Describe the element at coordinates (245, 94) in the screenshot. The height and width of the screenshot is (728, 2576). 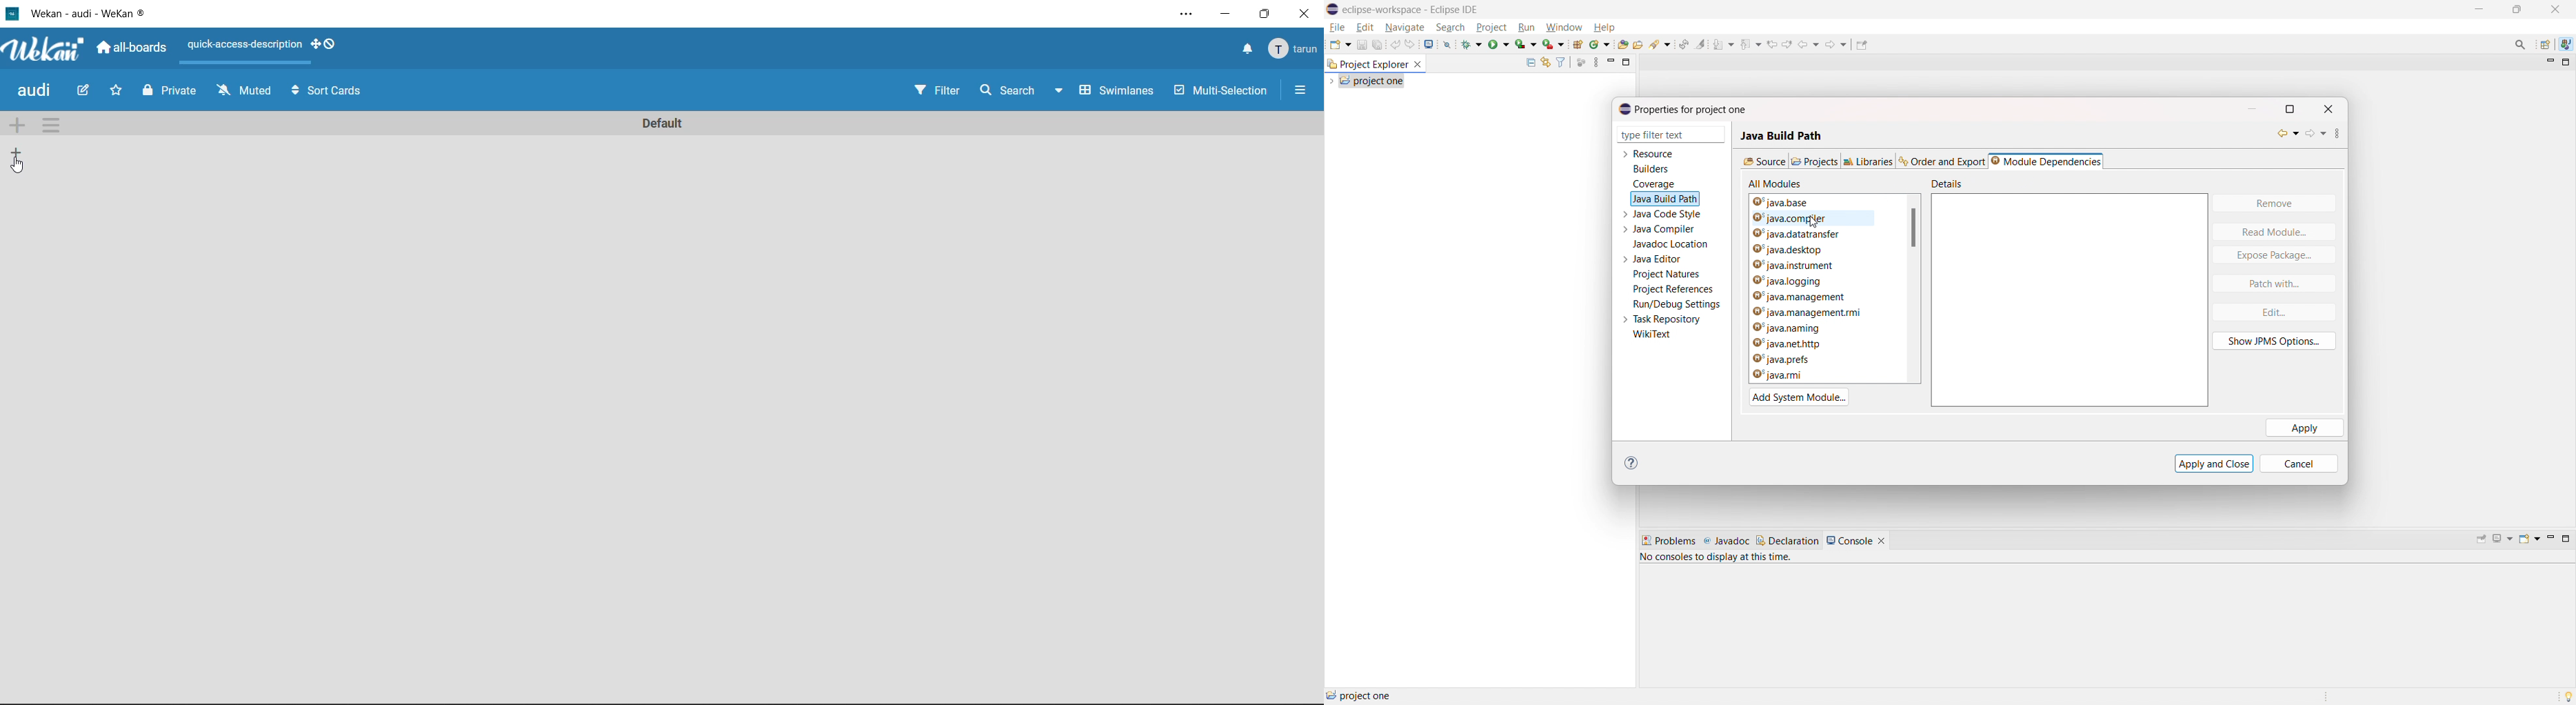
I see `muted` at that location.